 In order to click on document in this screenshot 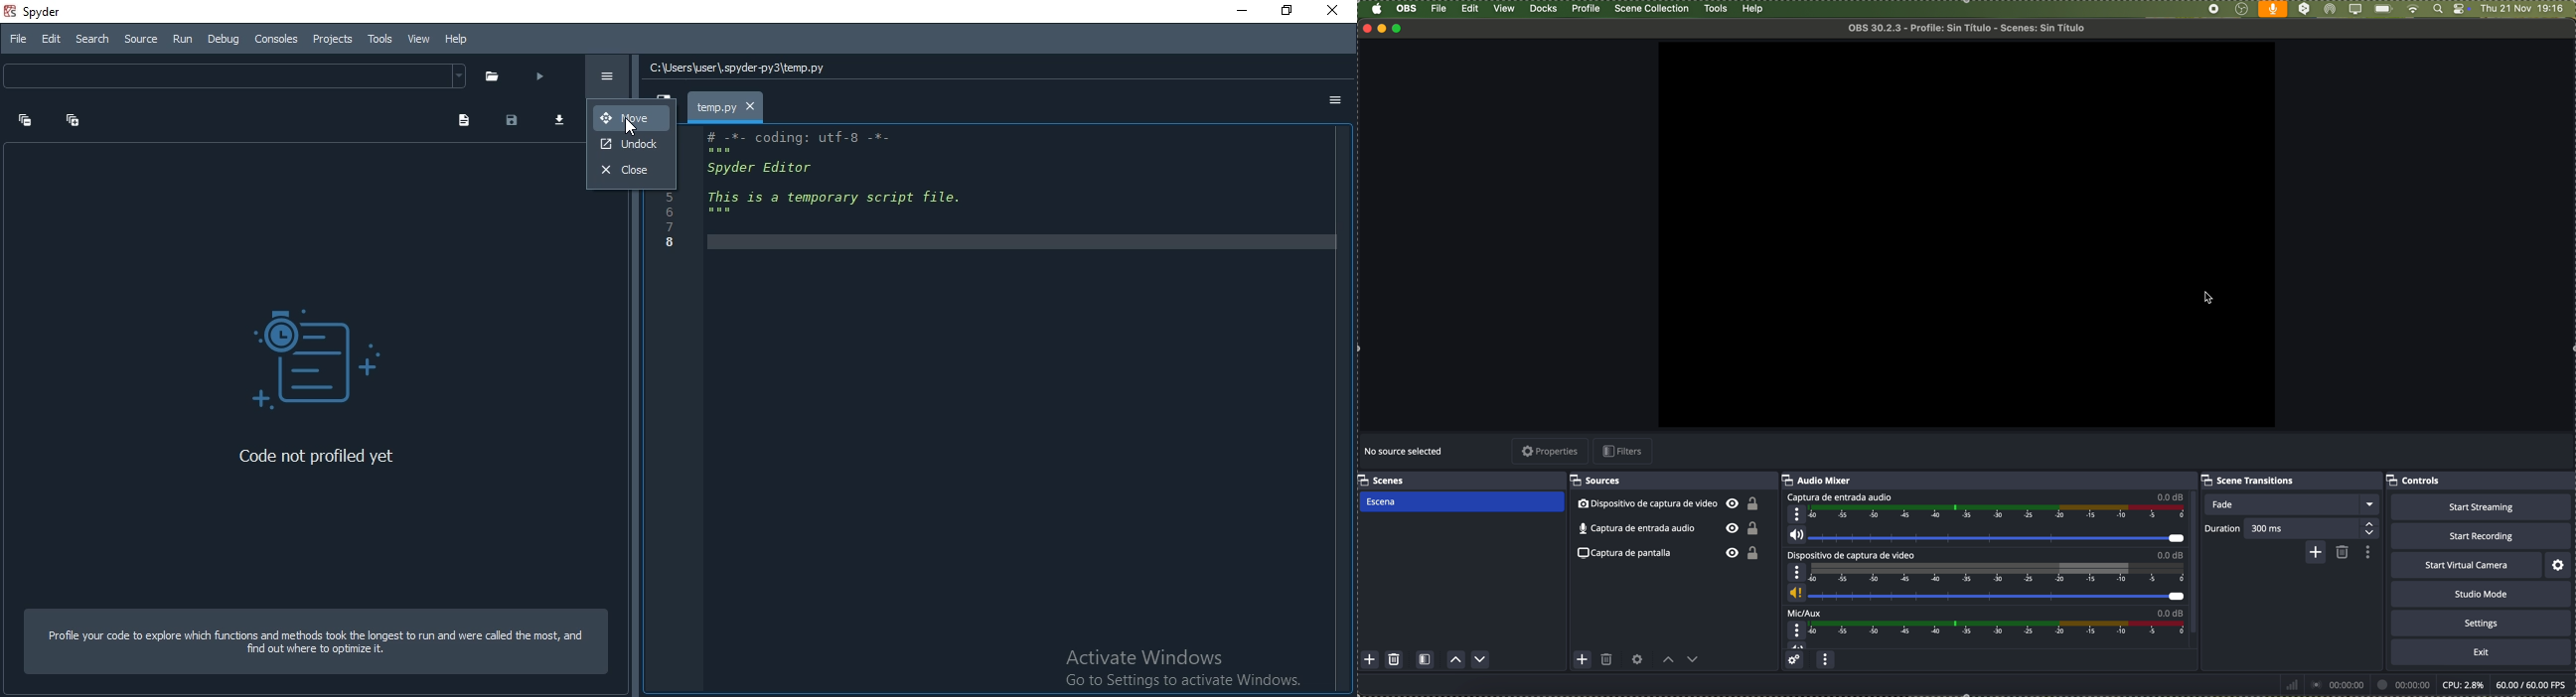, I will do `click(465, 120)`.